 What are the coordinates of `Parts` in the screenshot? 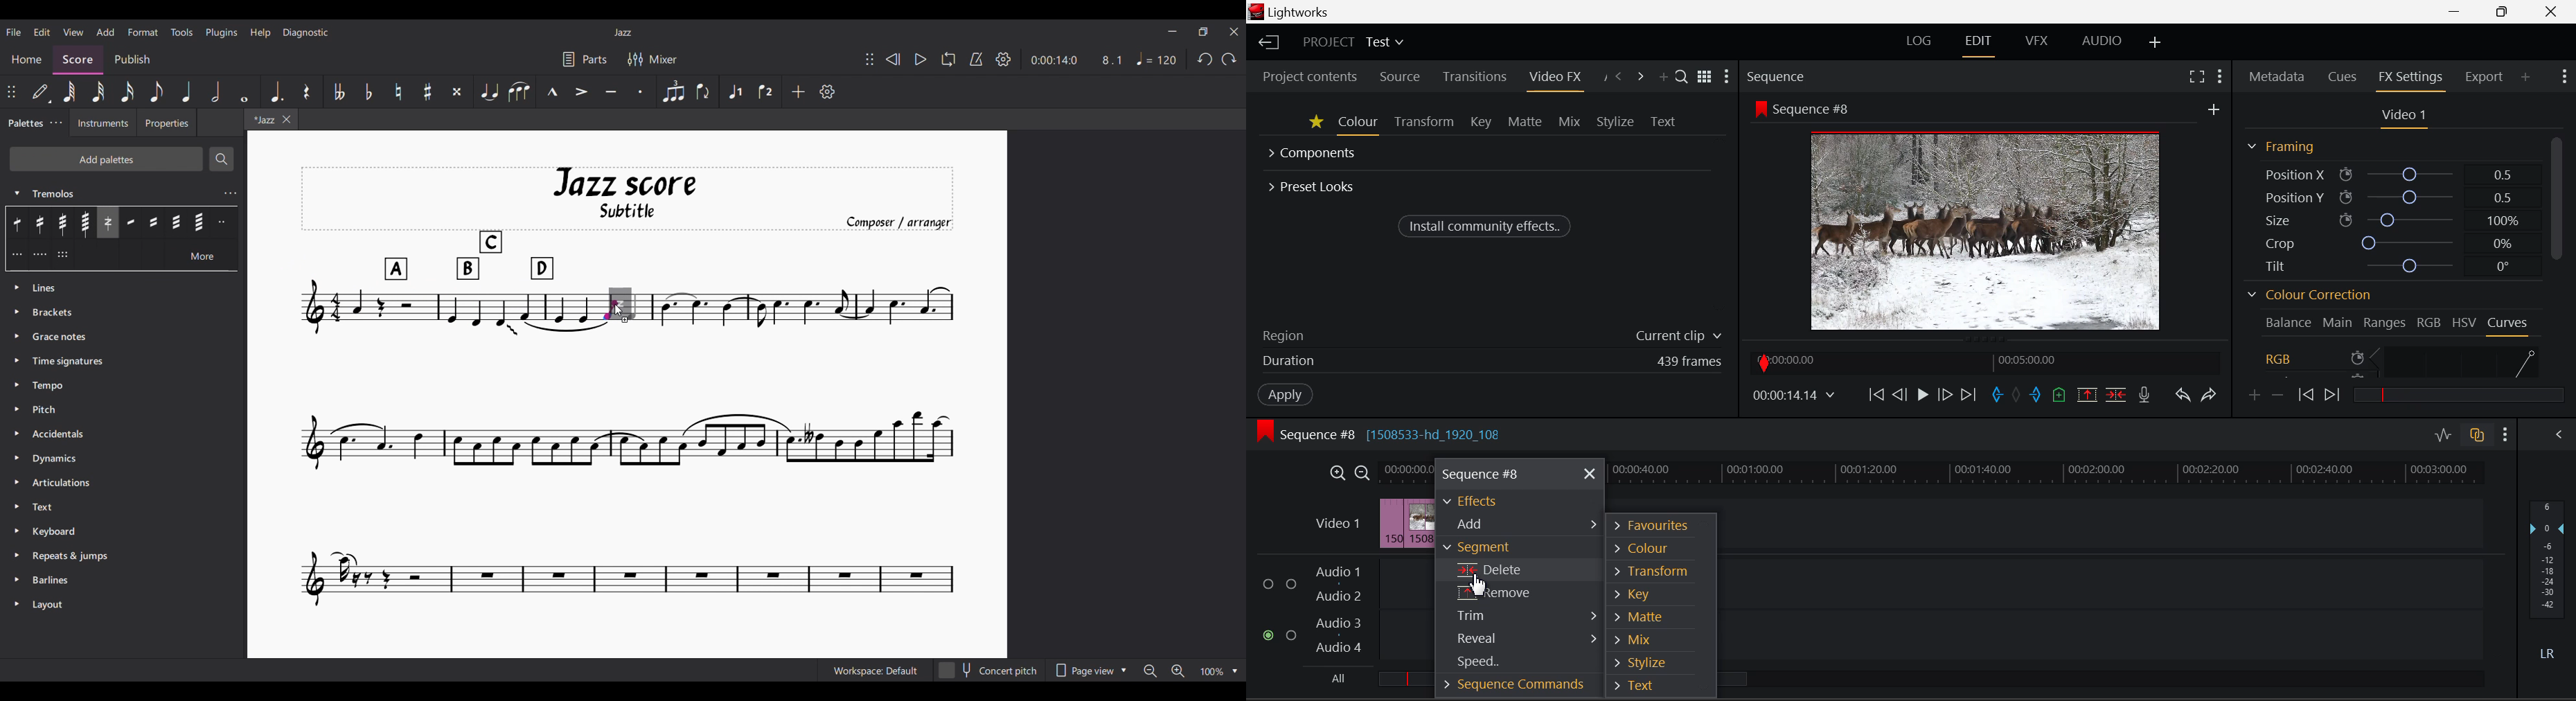 It's located at (585, 58).